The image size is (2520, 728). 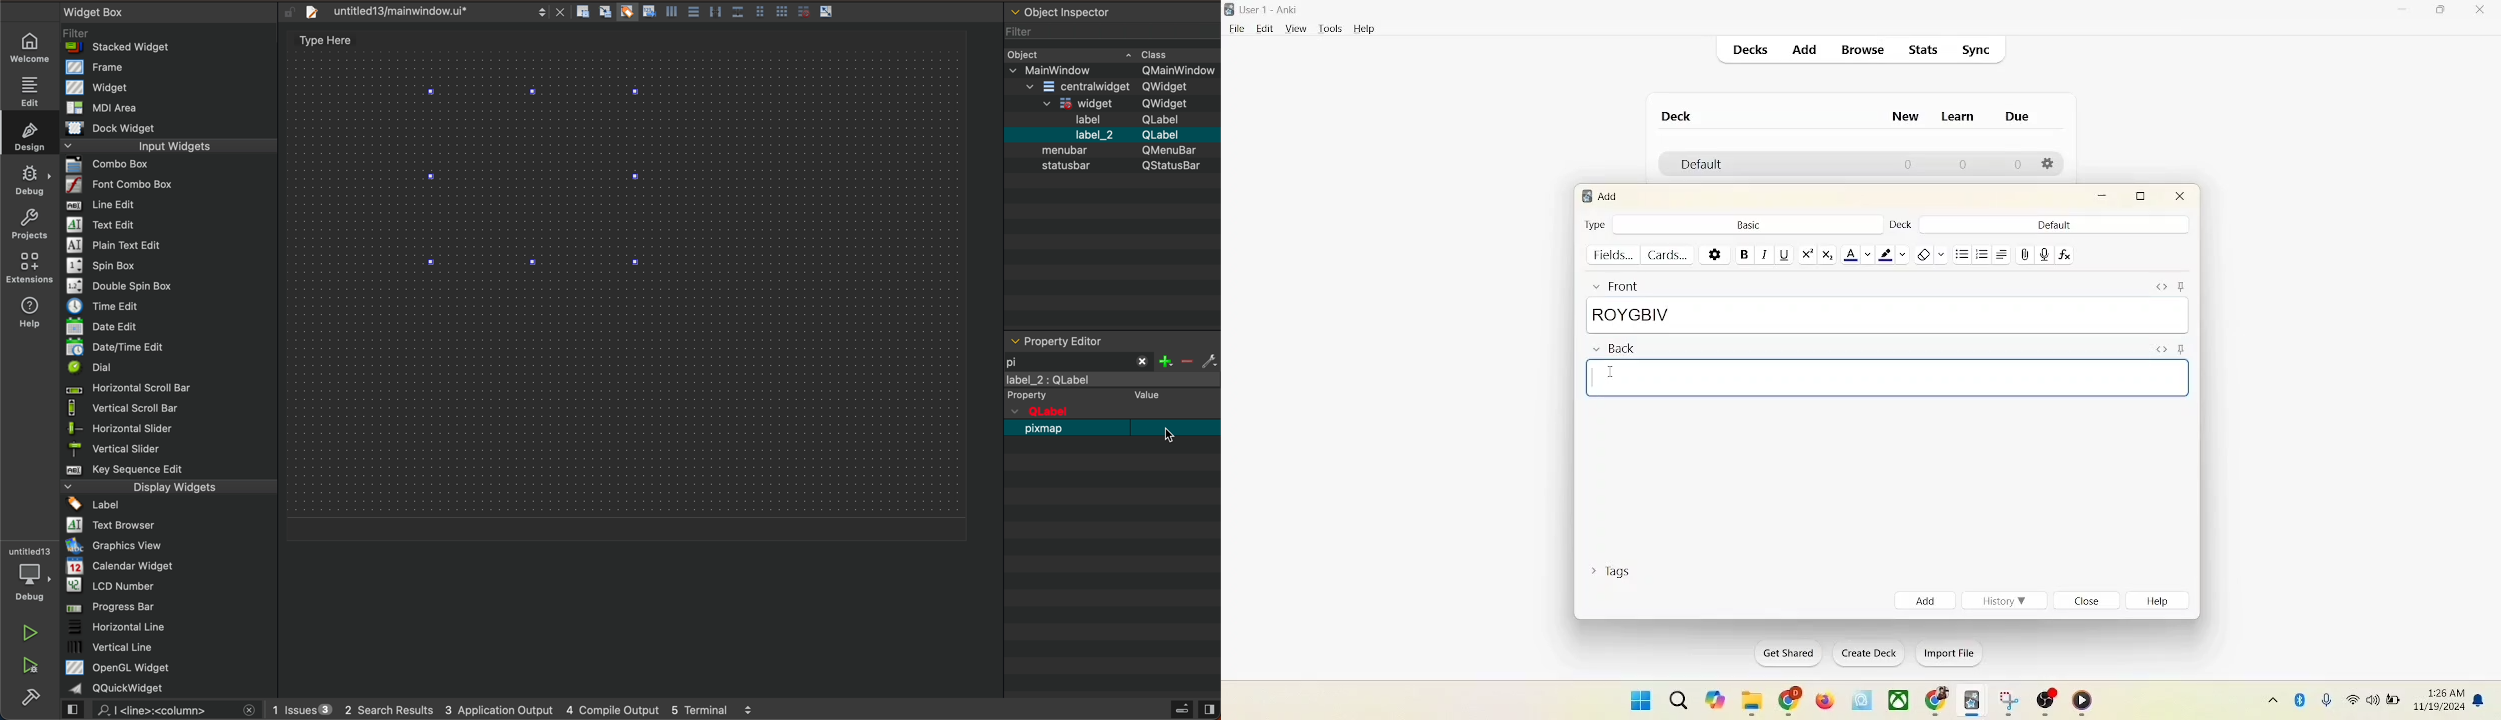 What do you see at coordinates (1100, 411) in the screenshot?
I see `qobject` at bounding box center [1100, 411].